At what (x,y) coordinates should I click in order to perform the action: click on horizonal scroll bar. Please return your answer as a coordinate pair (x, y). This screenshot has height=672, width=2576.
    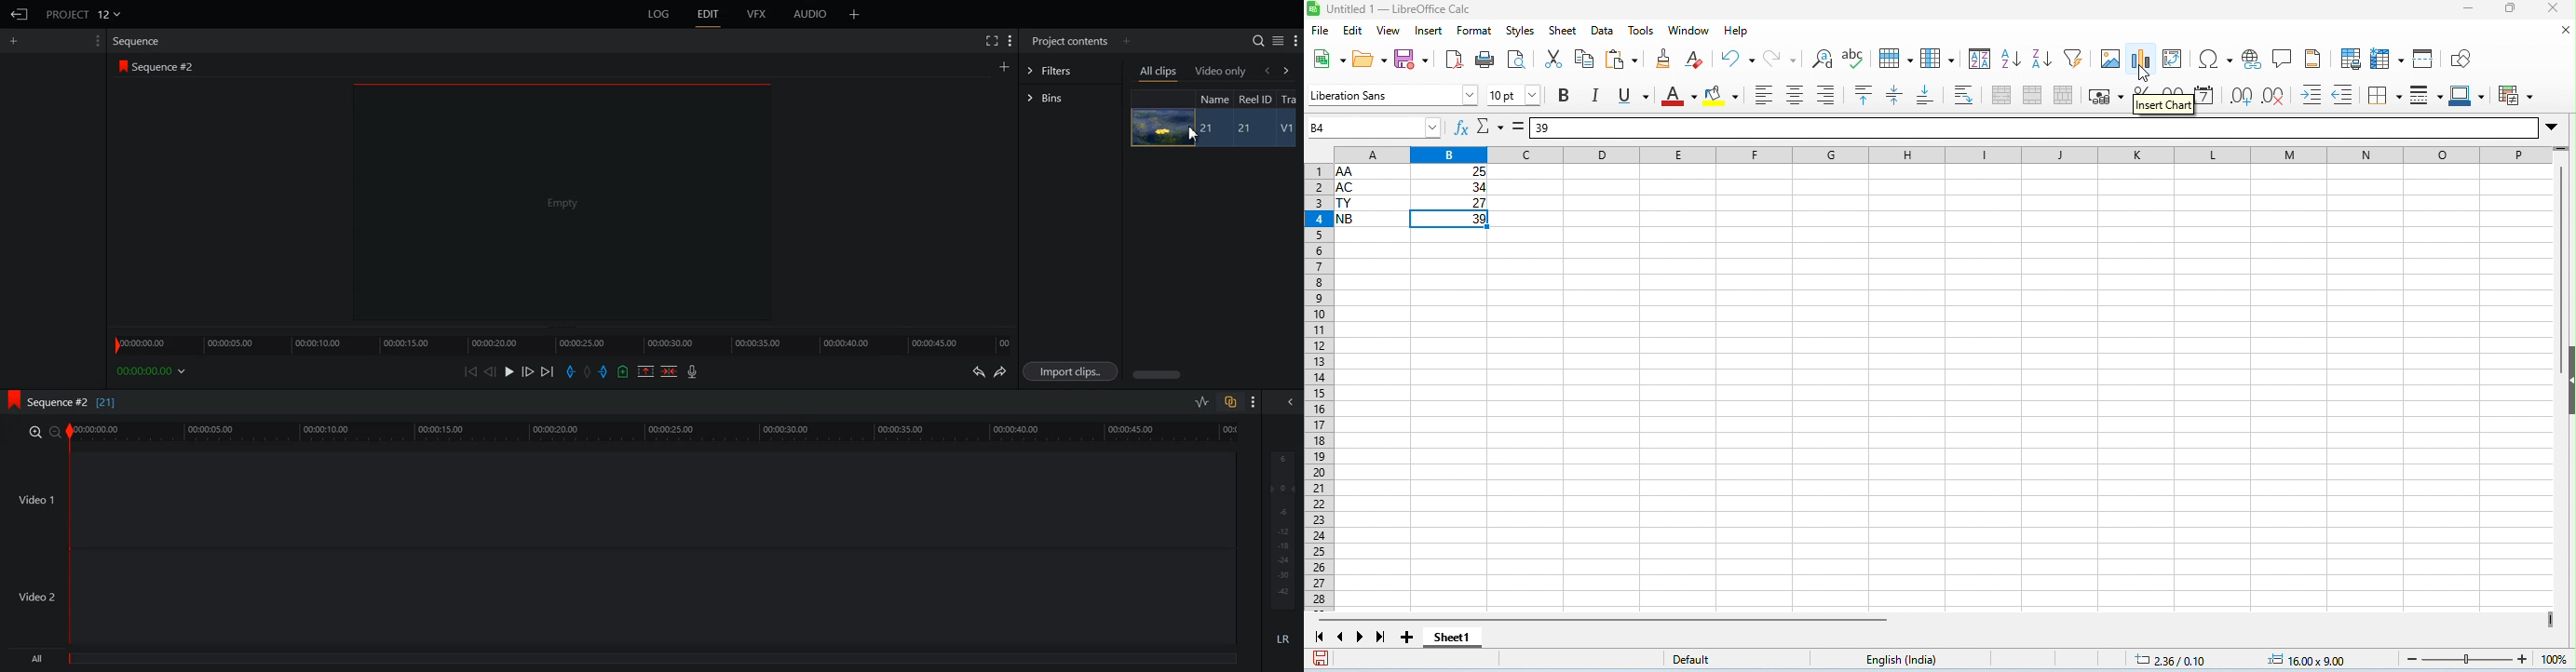
    Looking at the image, I should click on (1615, 621).